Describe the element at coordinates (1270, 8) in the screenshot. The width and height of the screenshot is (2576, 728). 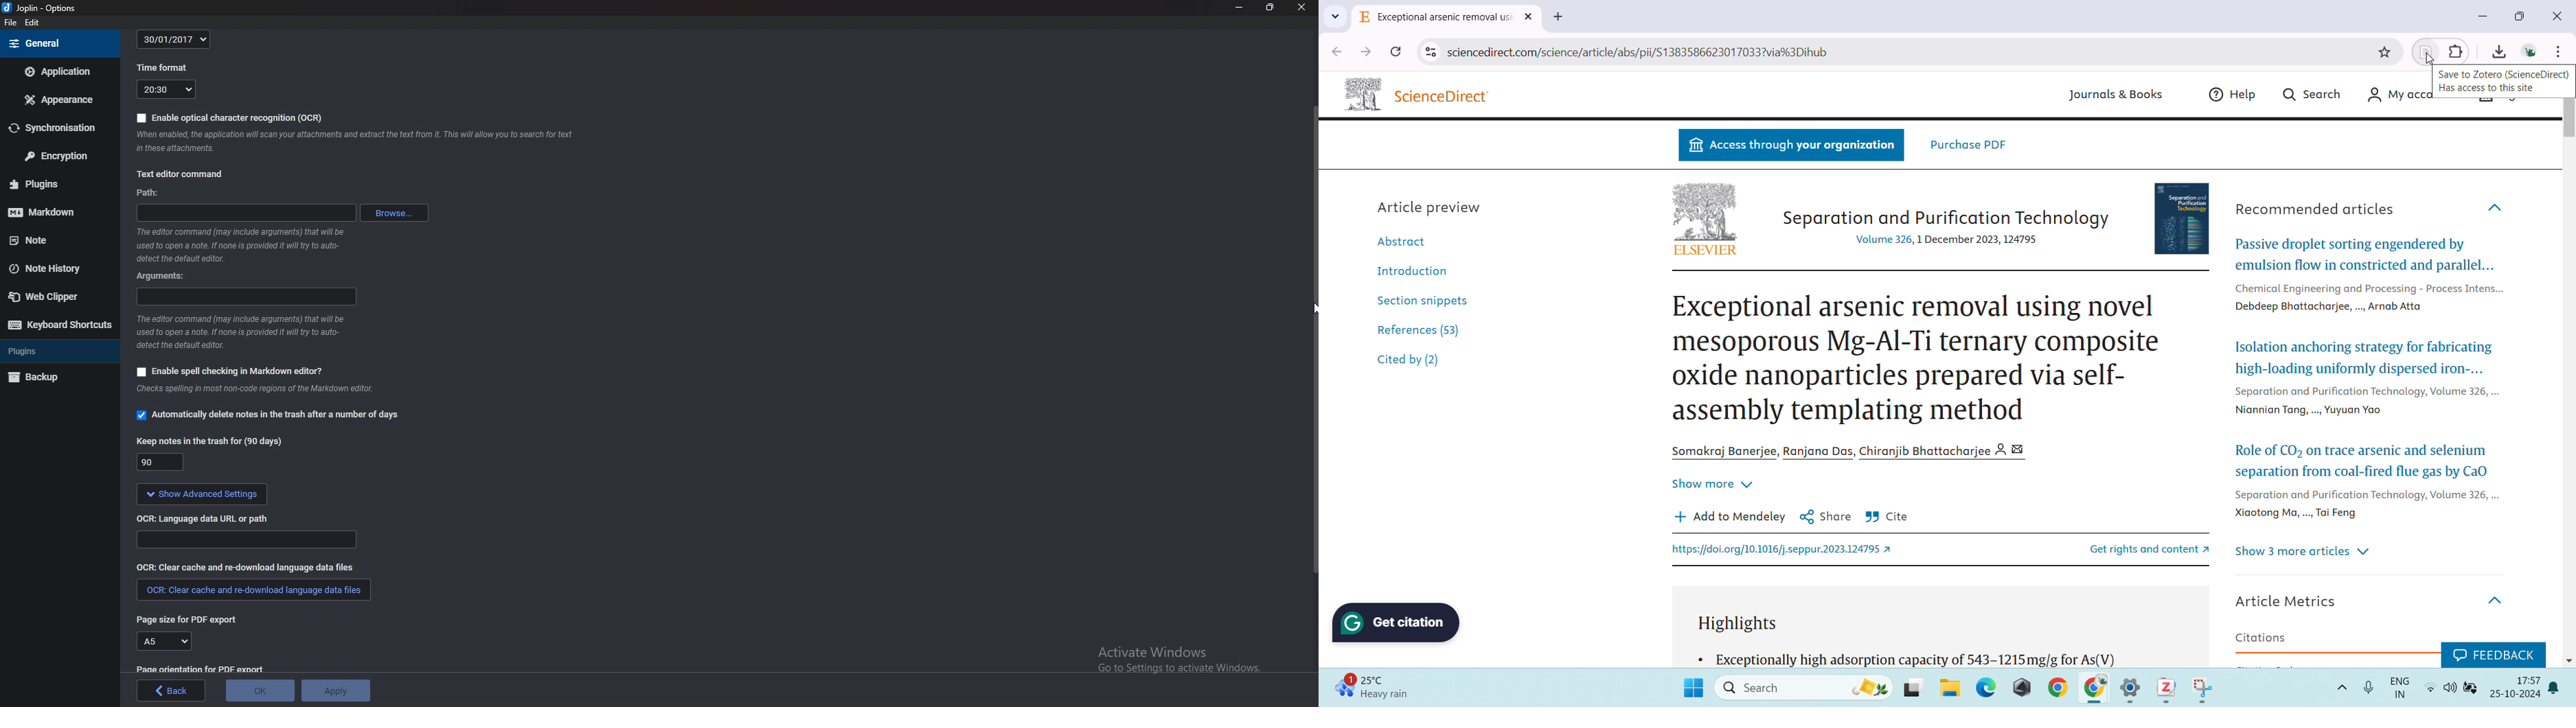
I see `Resize` at that location.